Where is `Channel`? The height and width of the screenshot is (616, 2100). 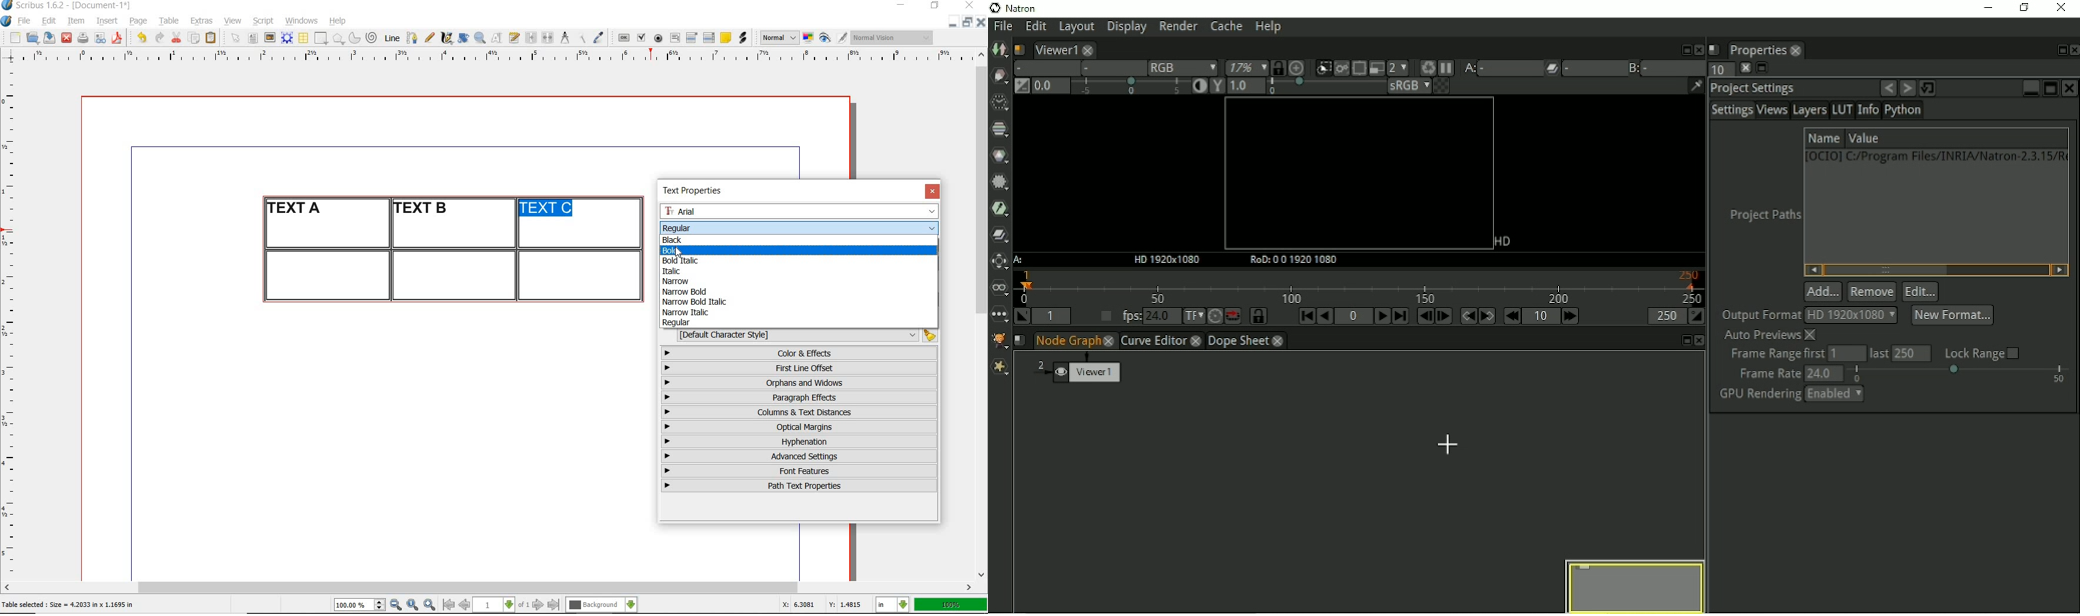 Channel is located at coordinates (1001, 130).